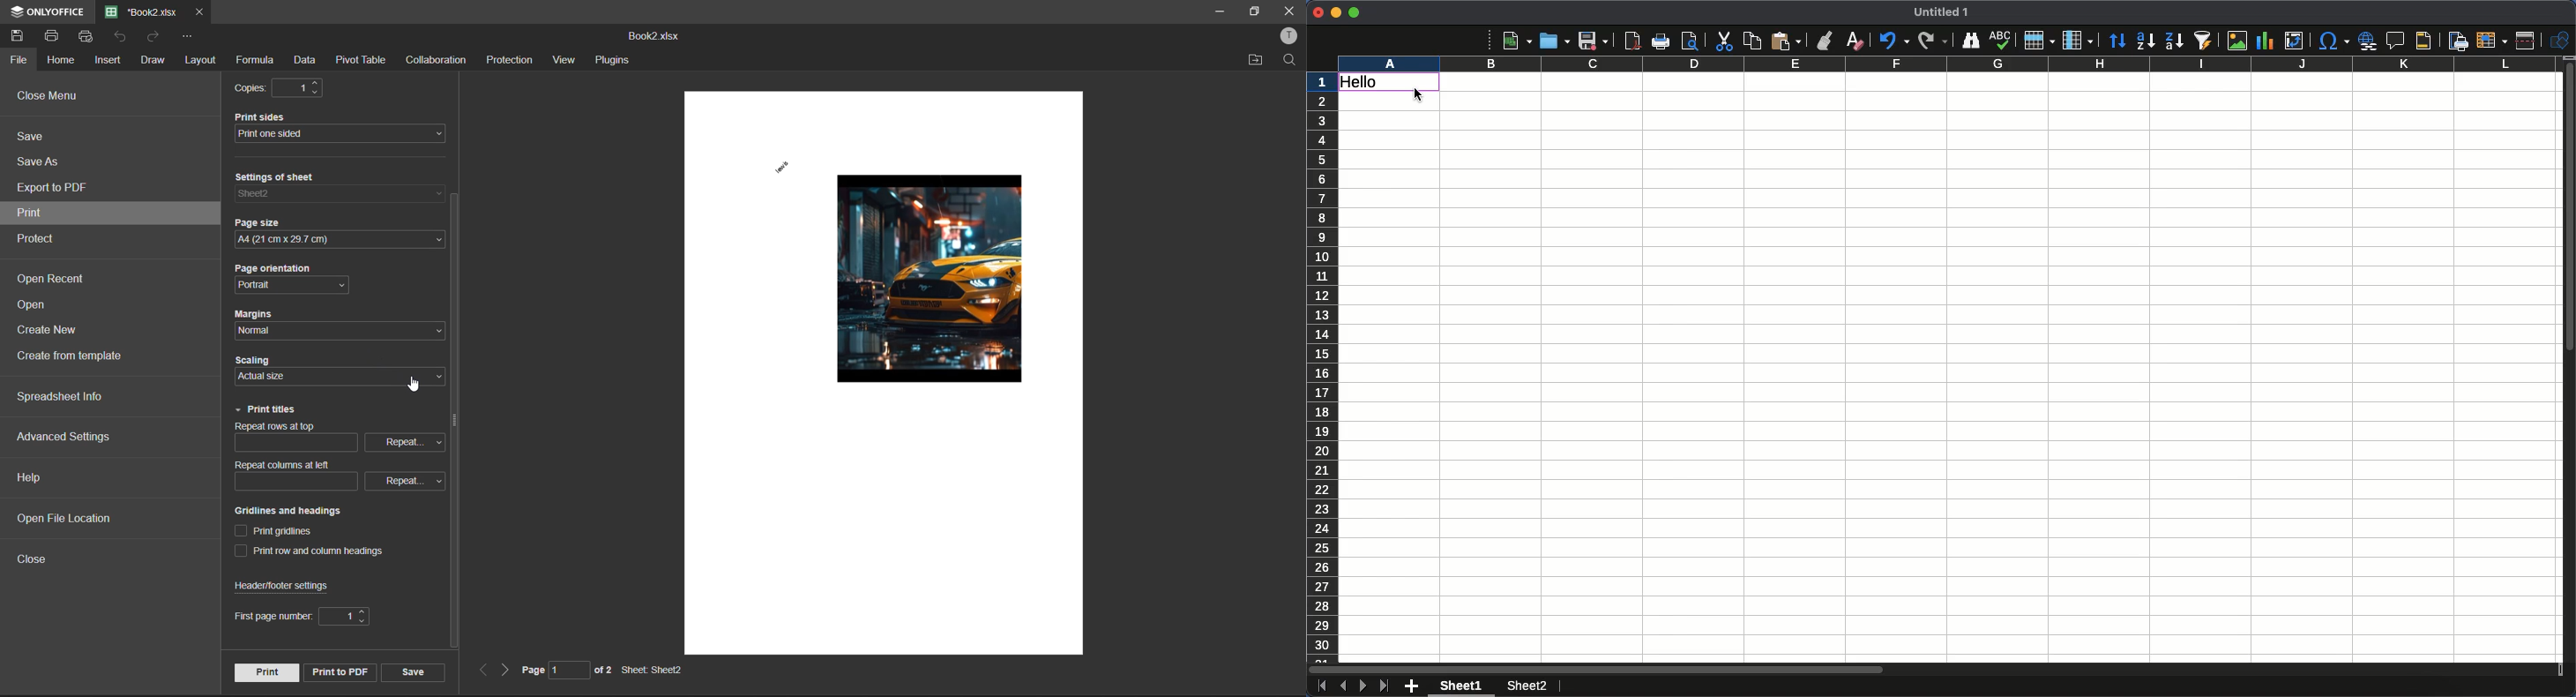 The width and height of the screenshot is (2576, 700). I want to click on Shapes, so click(2562, 41).